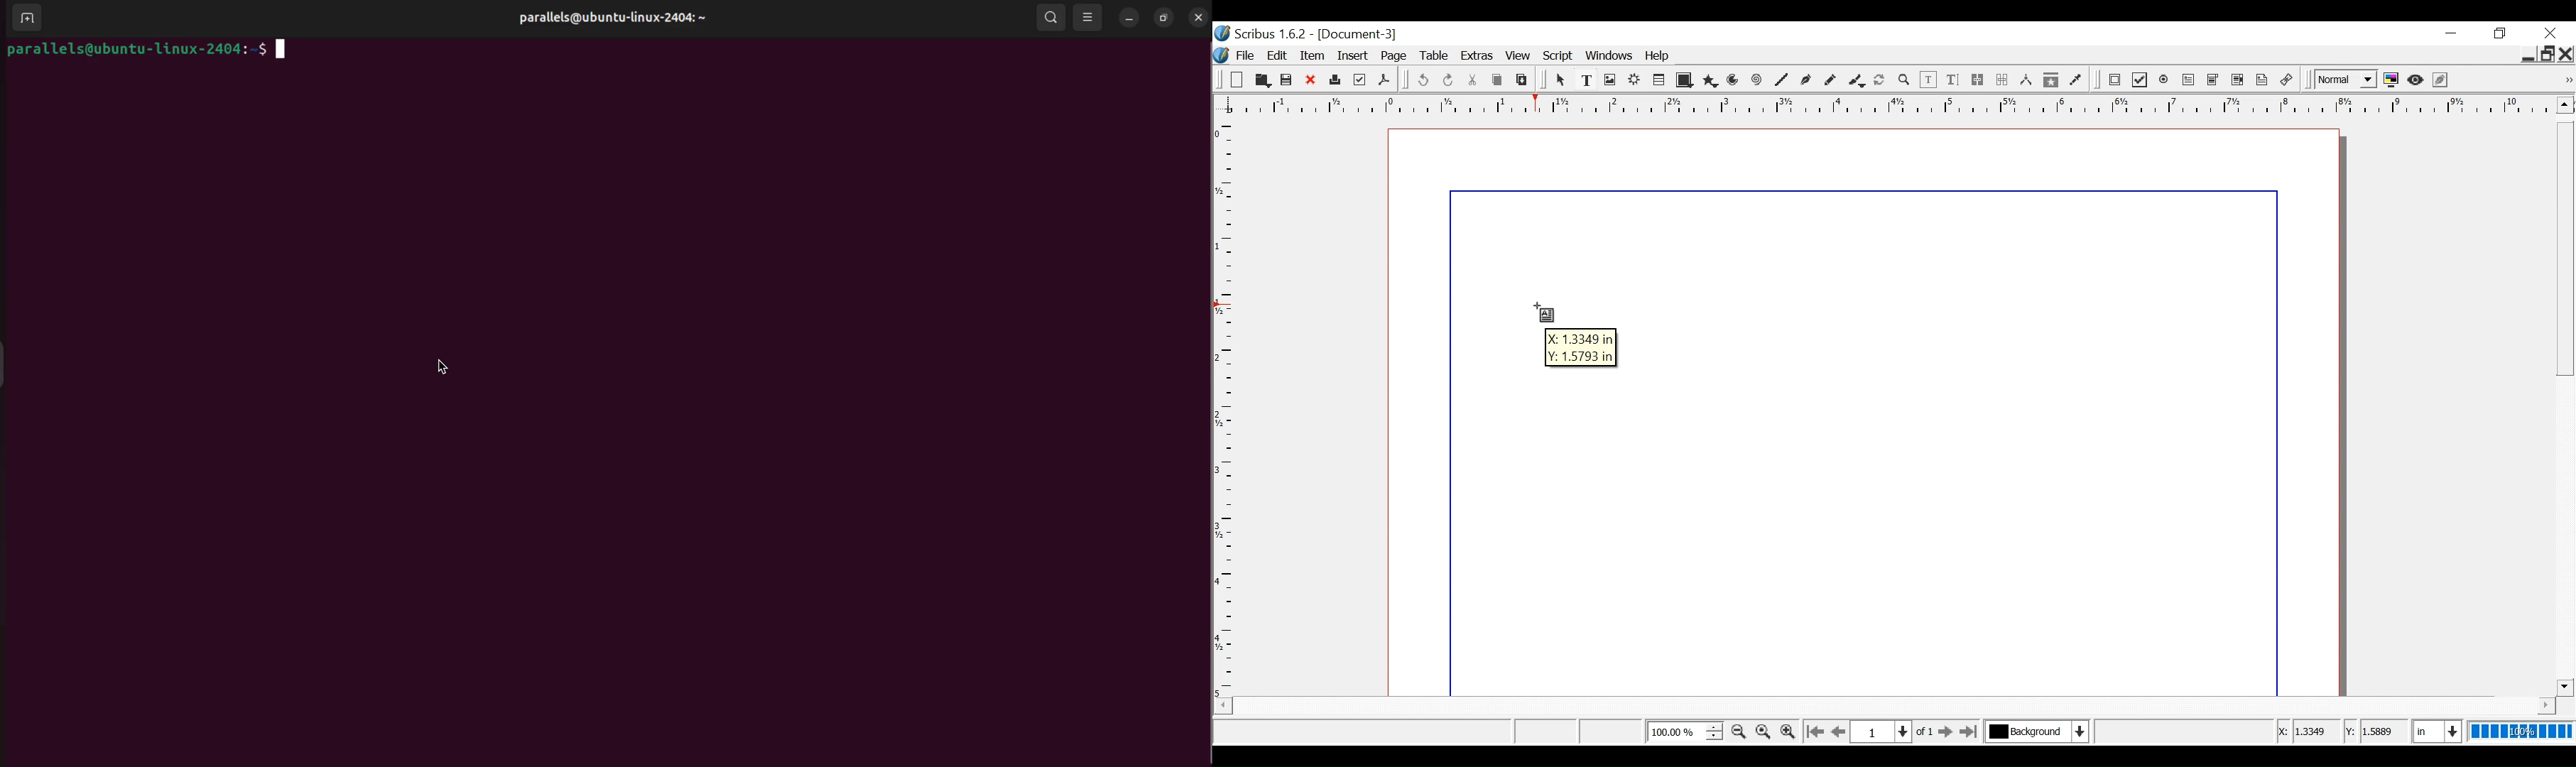 This screenshot has width=2576, height=784. What do you see at coordinates (1287, 79) in the screenshot?
I see `Save` at bounding box center [1287, 79].